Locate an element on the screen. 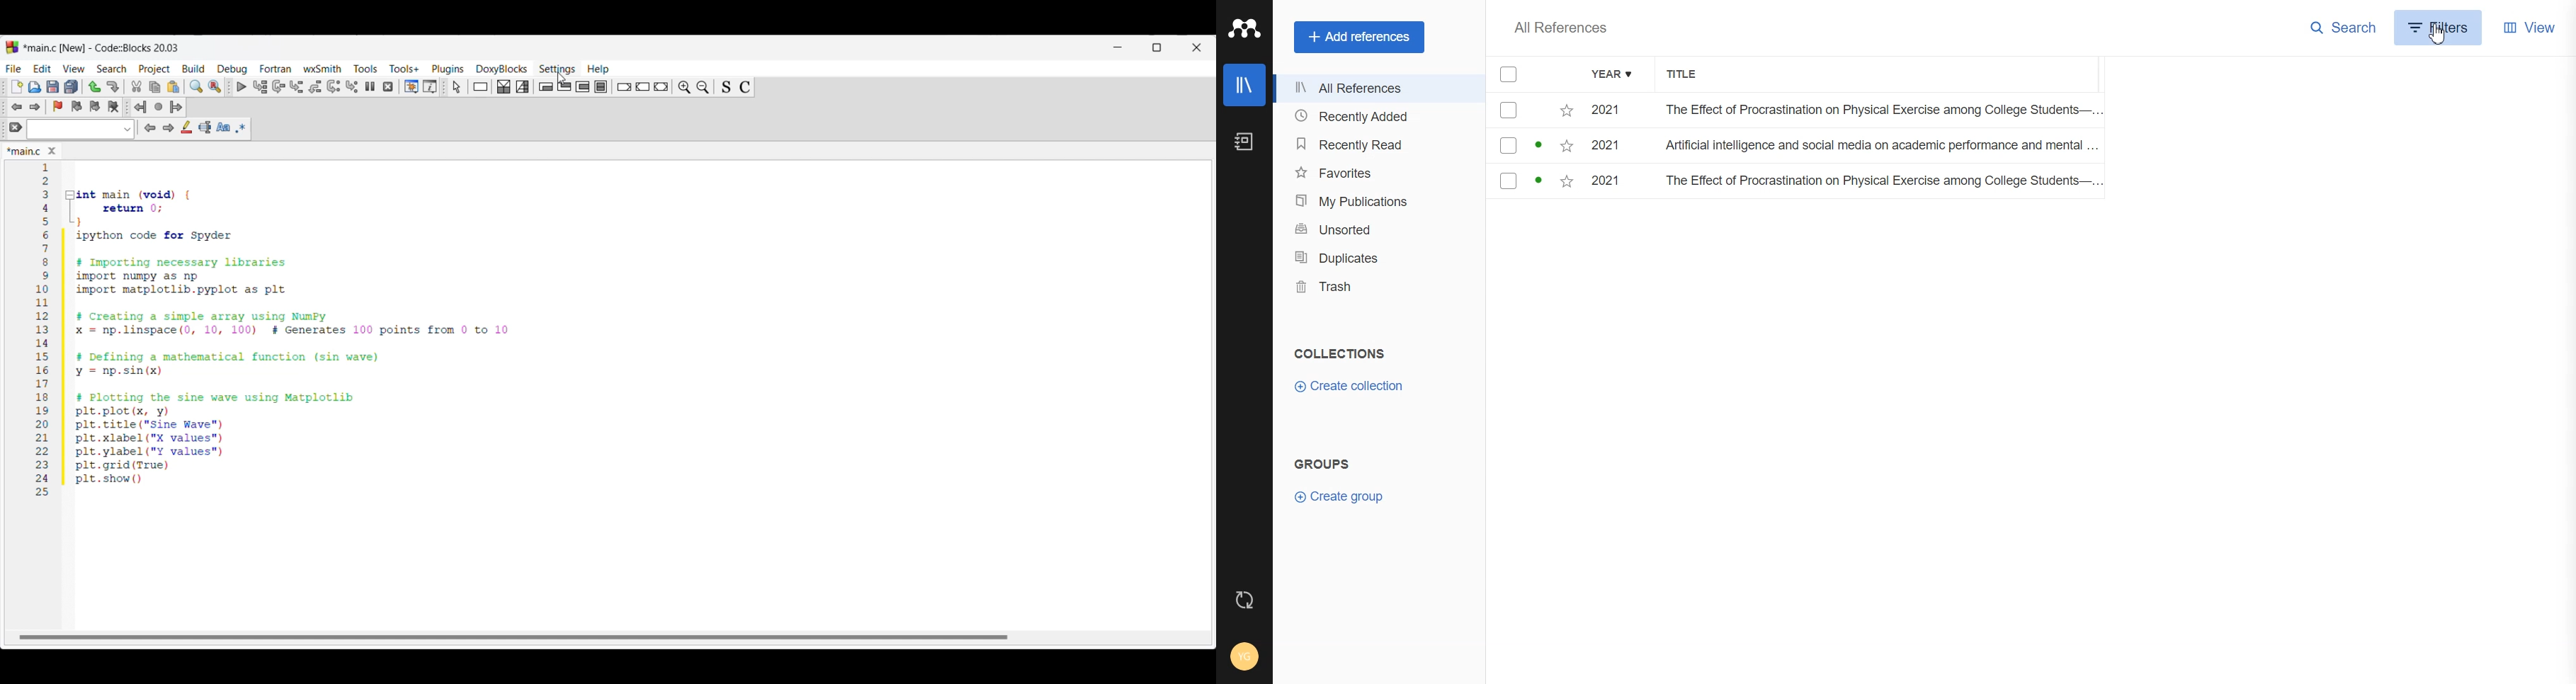  All References is located at coordinates (1378, 90).